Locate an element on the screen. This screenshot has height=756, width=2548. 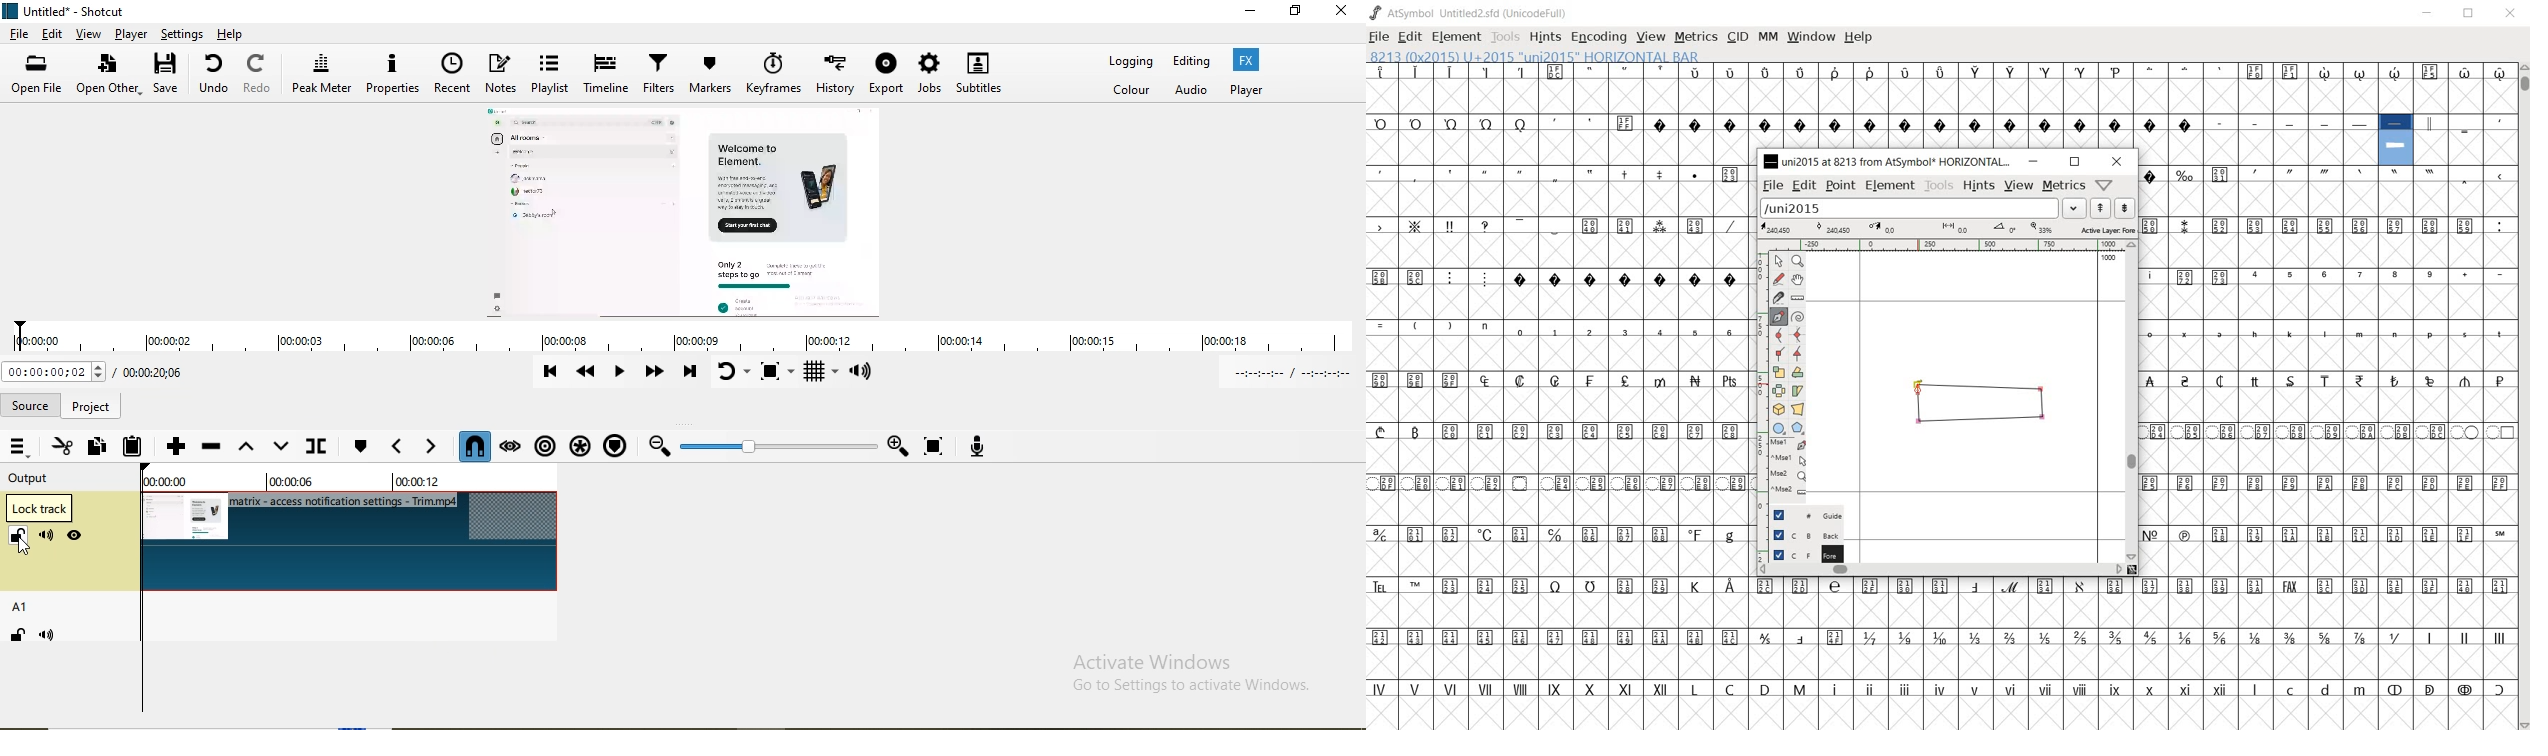
Editing is located at coordinates (1195, 61).